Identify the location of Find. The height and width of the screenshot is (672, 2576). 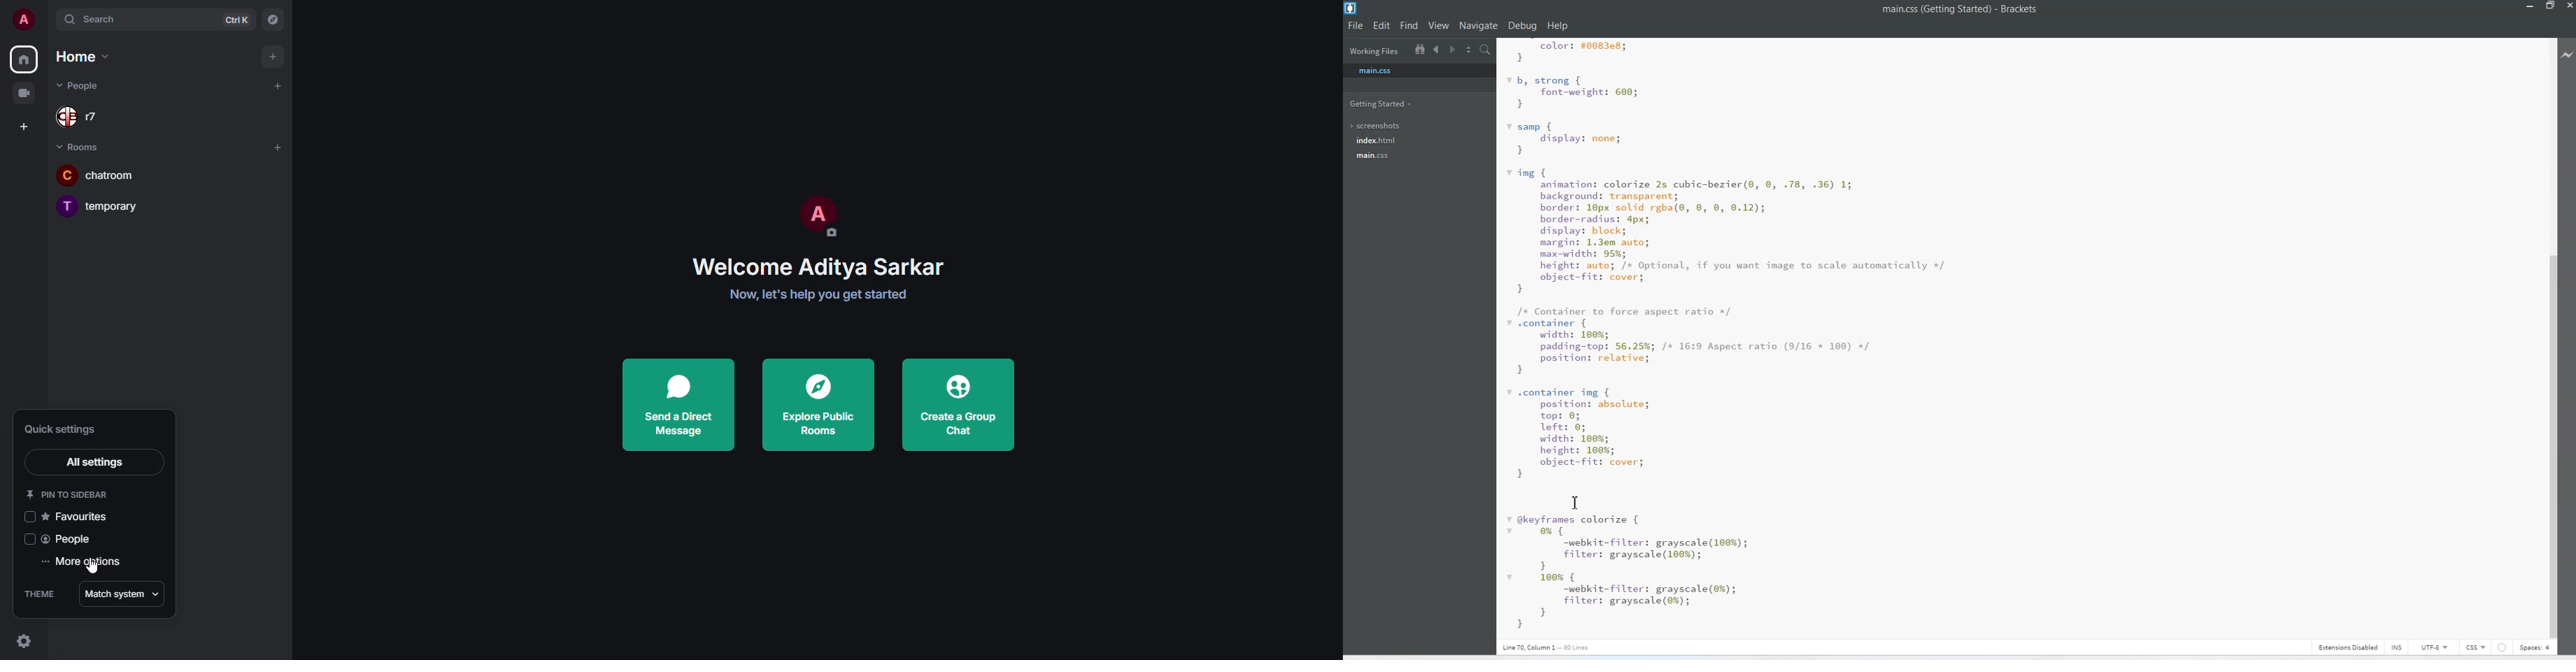
(1409, 26).